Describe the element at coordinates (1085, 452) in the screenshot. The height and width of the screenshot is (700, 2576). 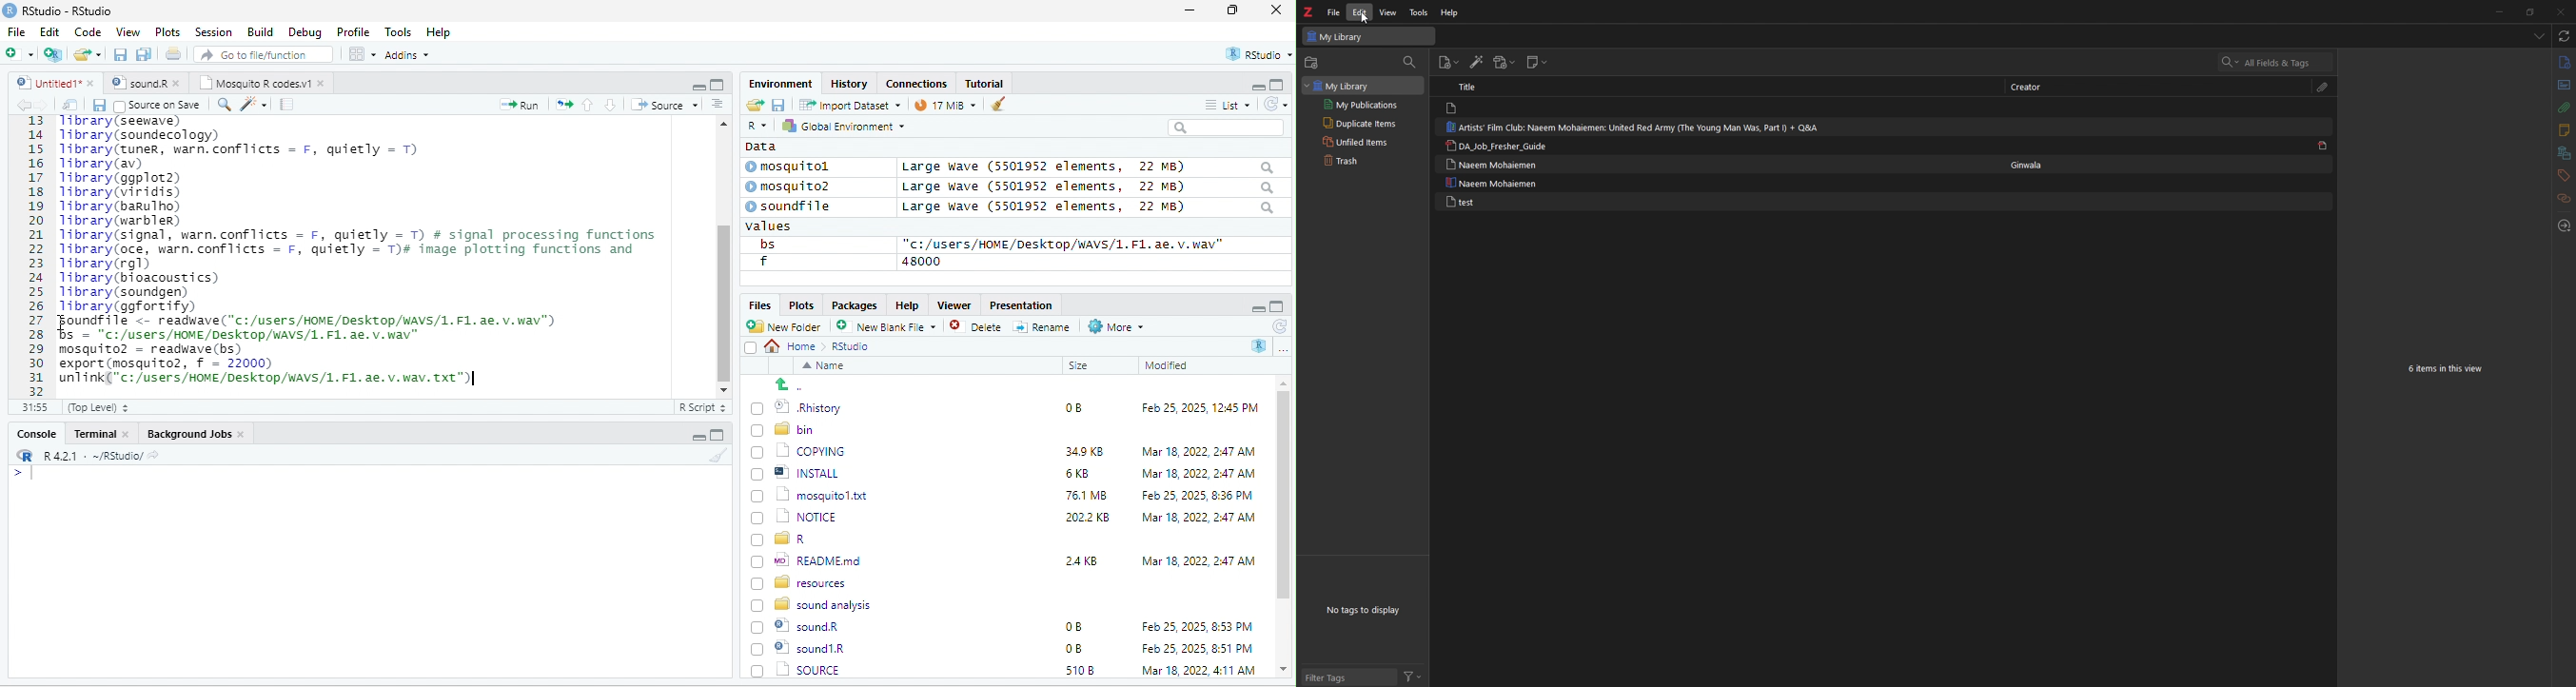
I see `349K8` at that location.